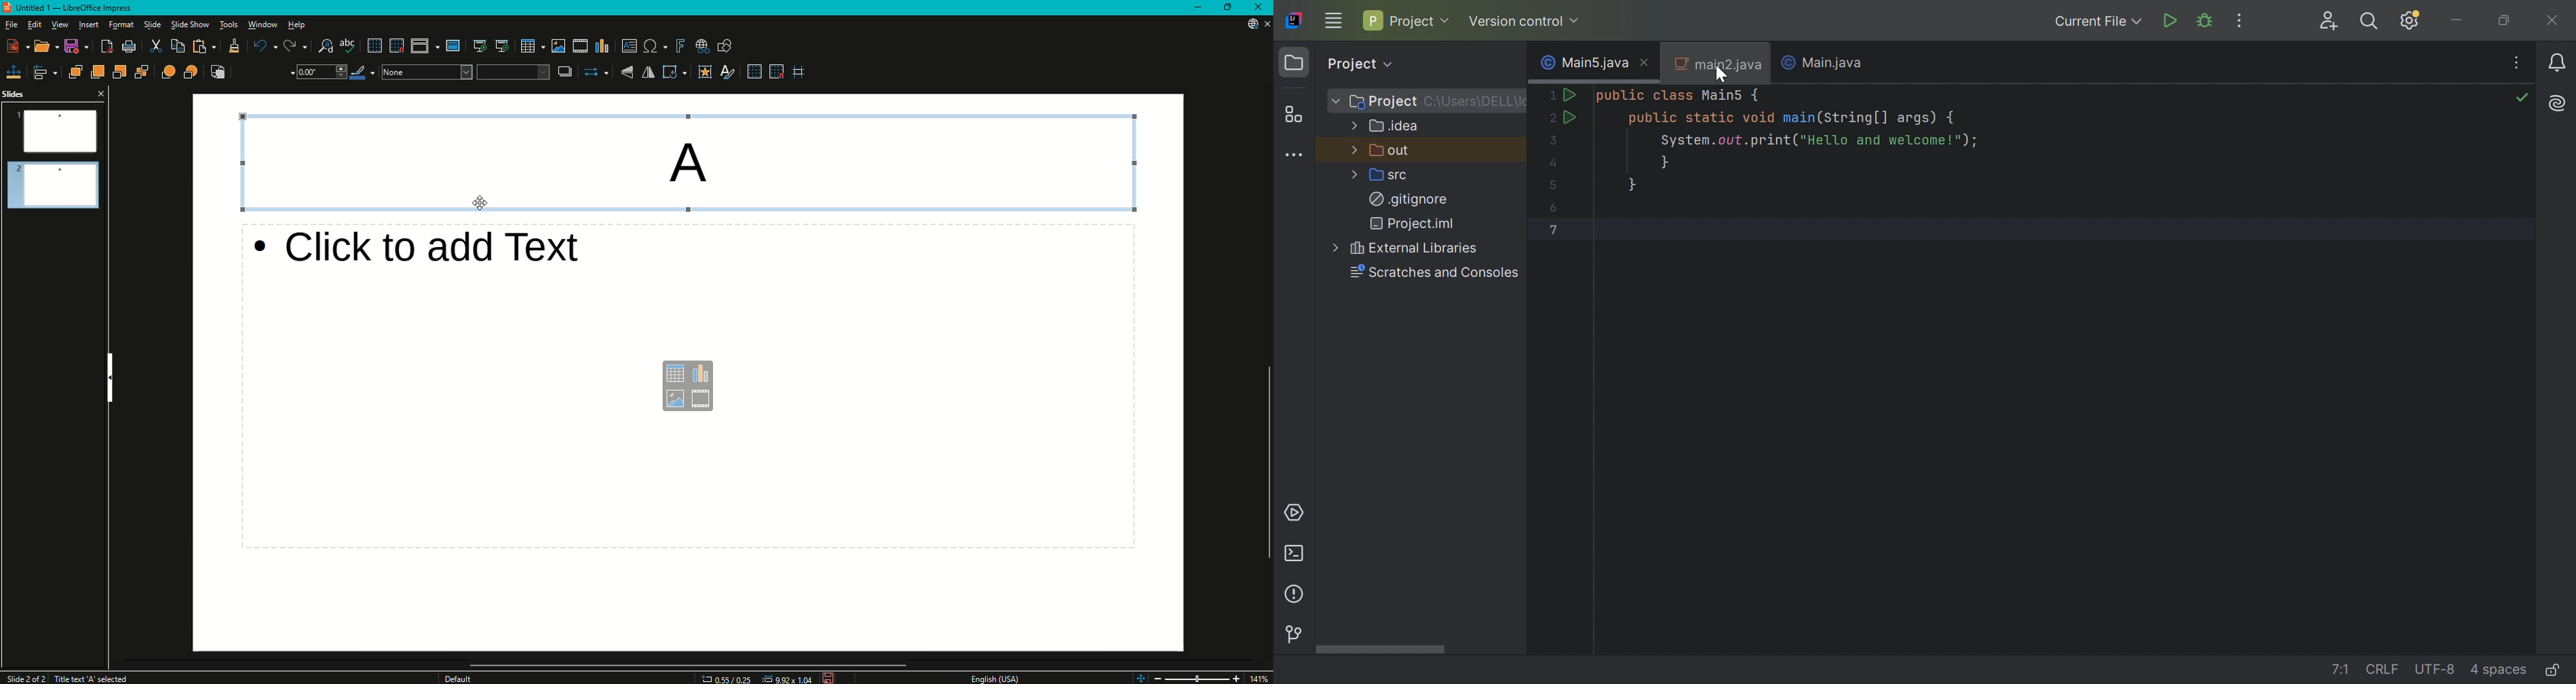 This screenshot has height=700, width=2576. Describe the element at coordinates (2505, 20) in the screenshot. I see `Restore down` at that location.